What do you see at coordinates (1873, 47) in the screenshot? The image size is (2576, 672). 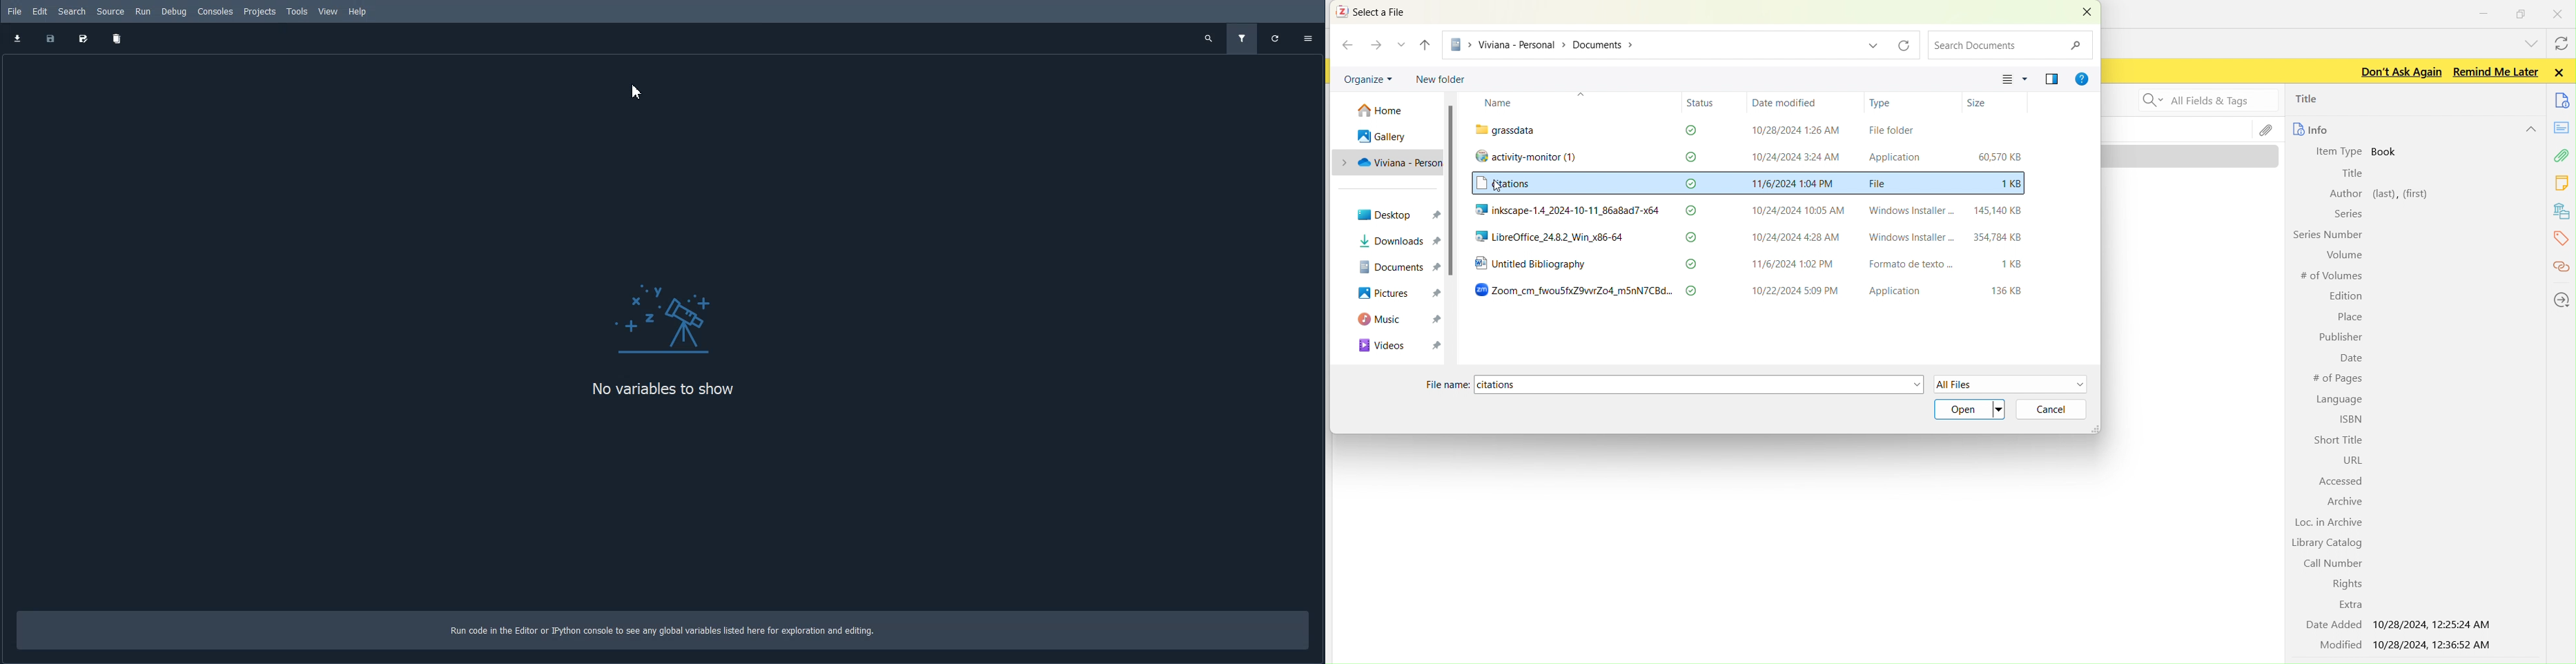 I see `dropdown` at bounding box center [1873, 47].